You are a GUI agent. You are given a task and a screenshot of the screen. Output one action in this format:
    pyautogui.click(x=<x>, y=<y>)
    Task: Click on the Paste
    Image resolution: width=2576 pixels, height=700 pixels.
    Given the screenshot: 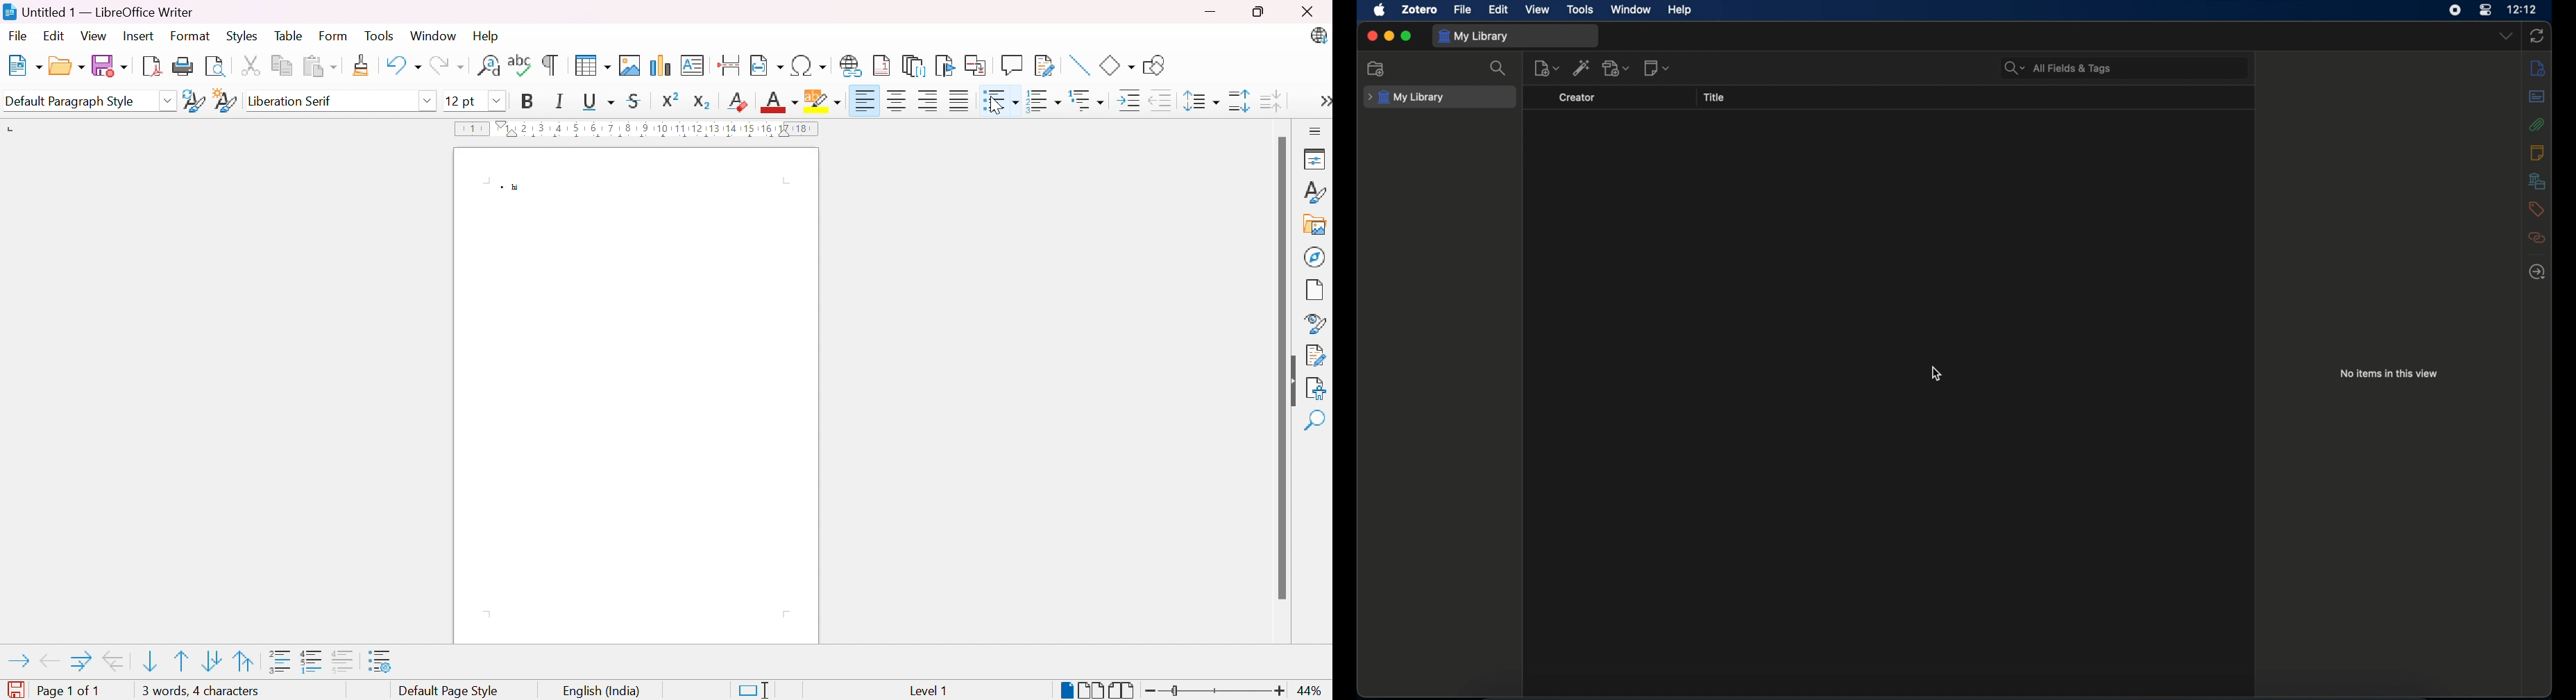 What is the action you would take?
    pyautogui.click(x=319, y=65)
    